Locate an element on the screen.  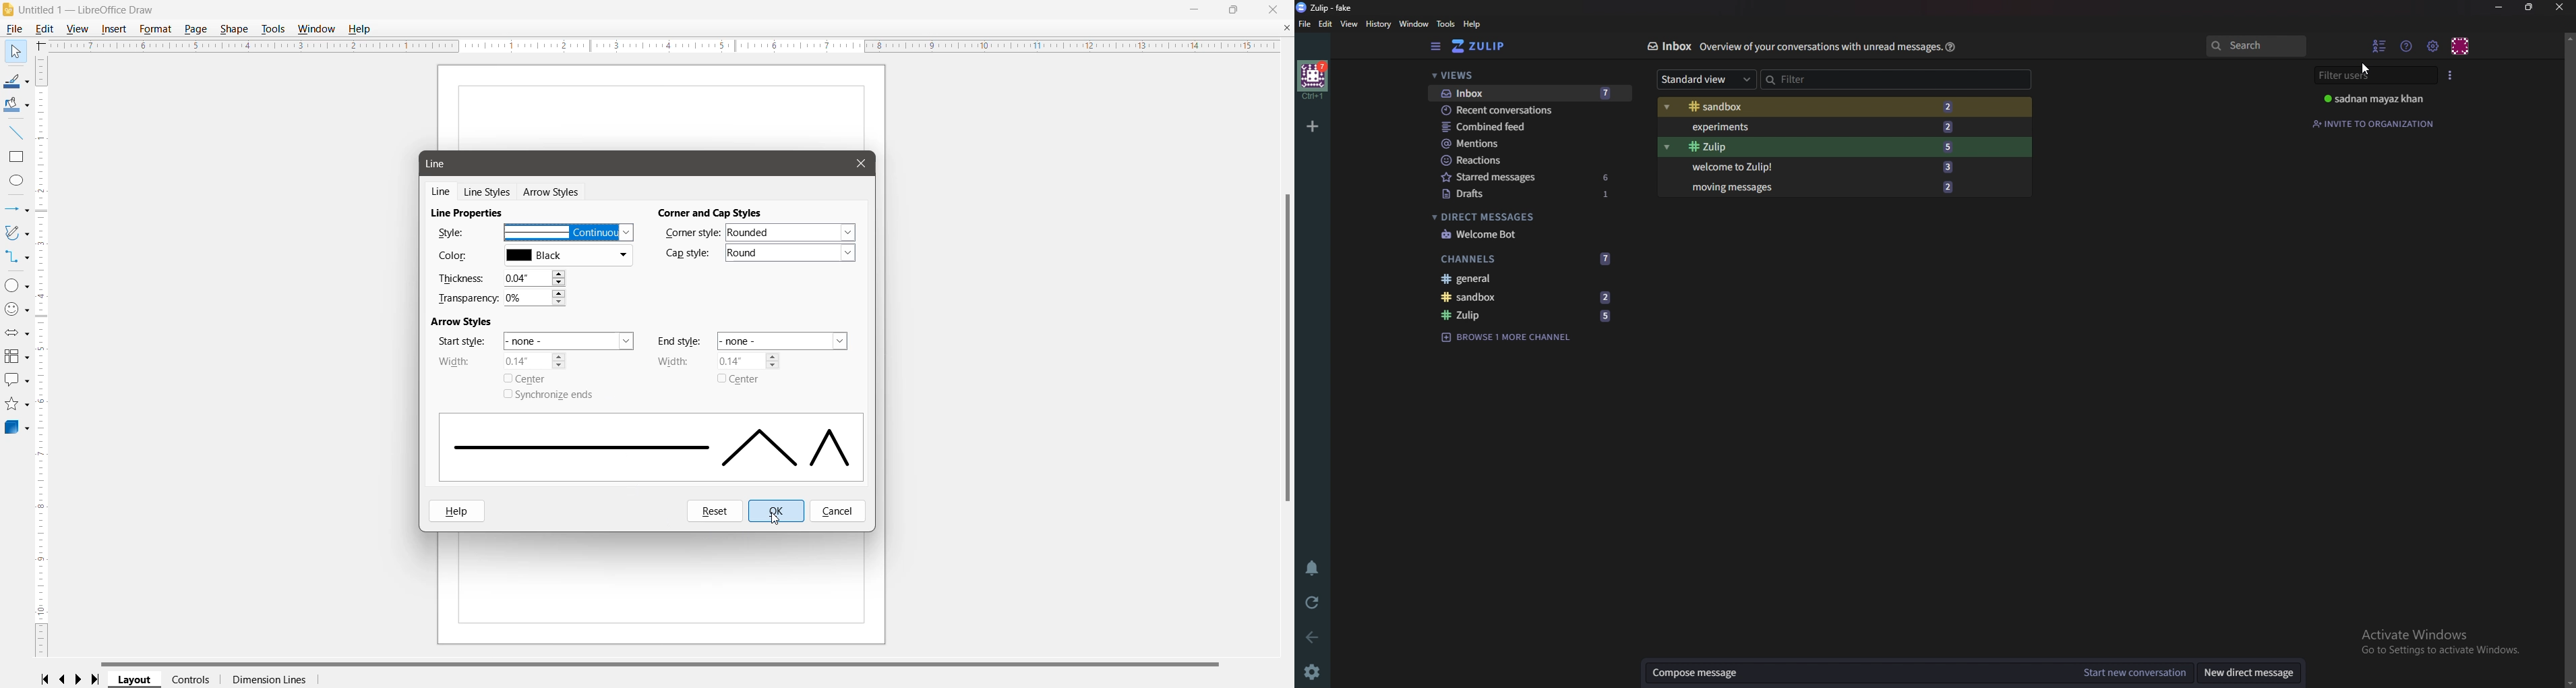
Center is located at coordinates (744, 380).